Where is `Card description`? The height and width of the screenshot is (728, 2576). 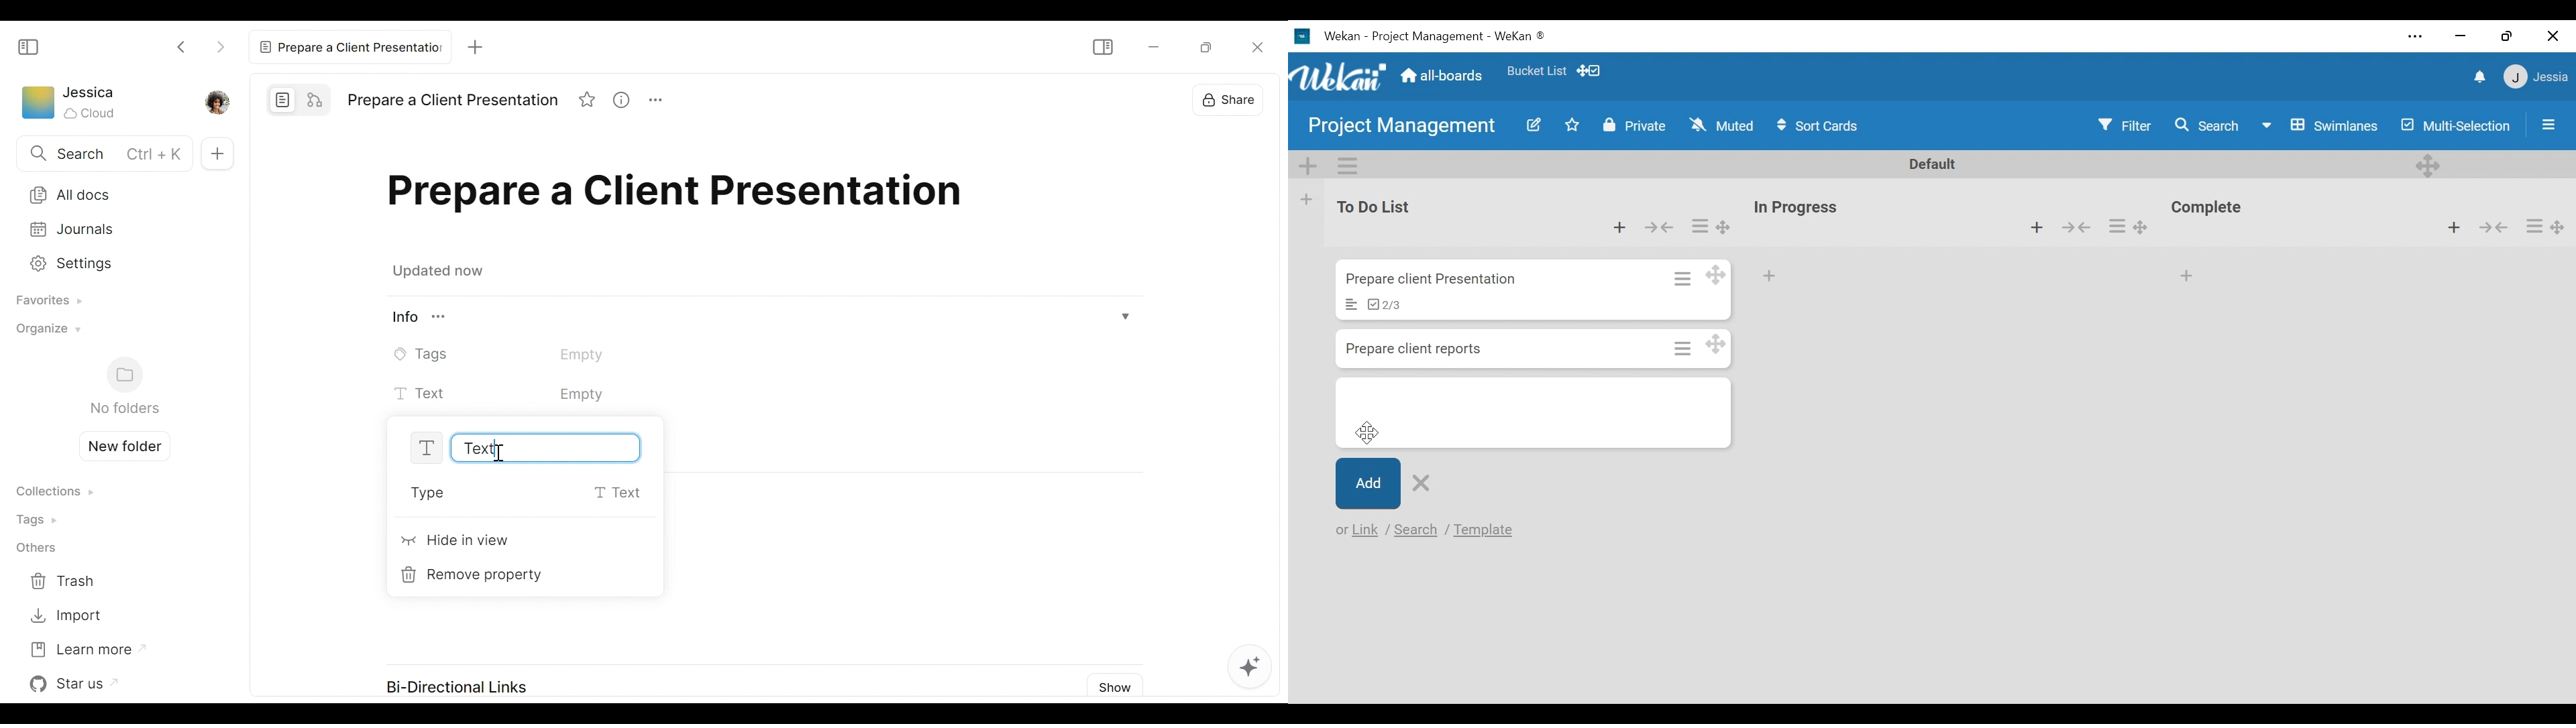 Card description is located at coordinates (1352, 305).